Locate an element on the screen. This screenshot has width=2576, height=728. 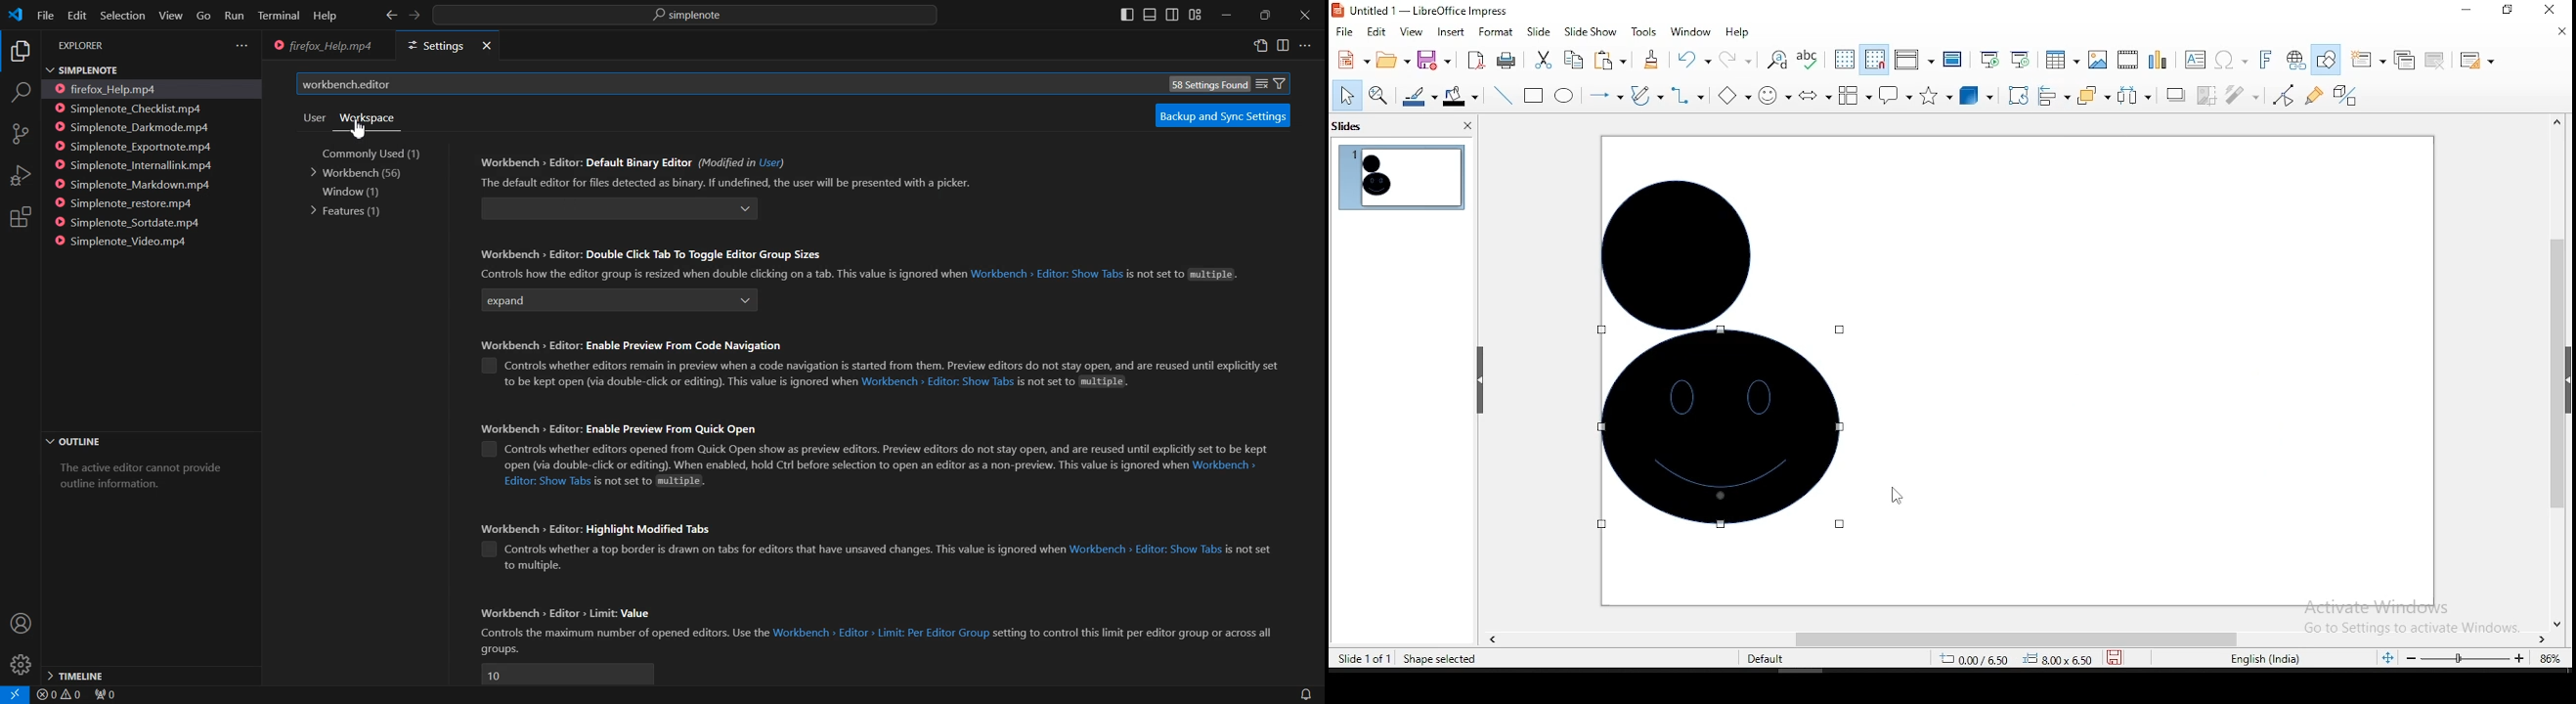
zoom slider is located at coordinates (2460, 660).